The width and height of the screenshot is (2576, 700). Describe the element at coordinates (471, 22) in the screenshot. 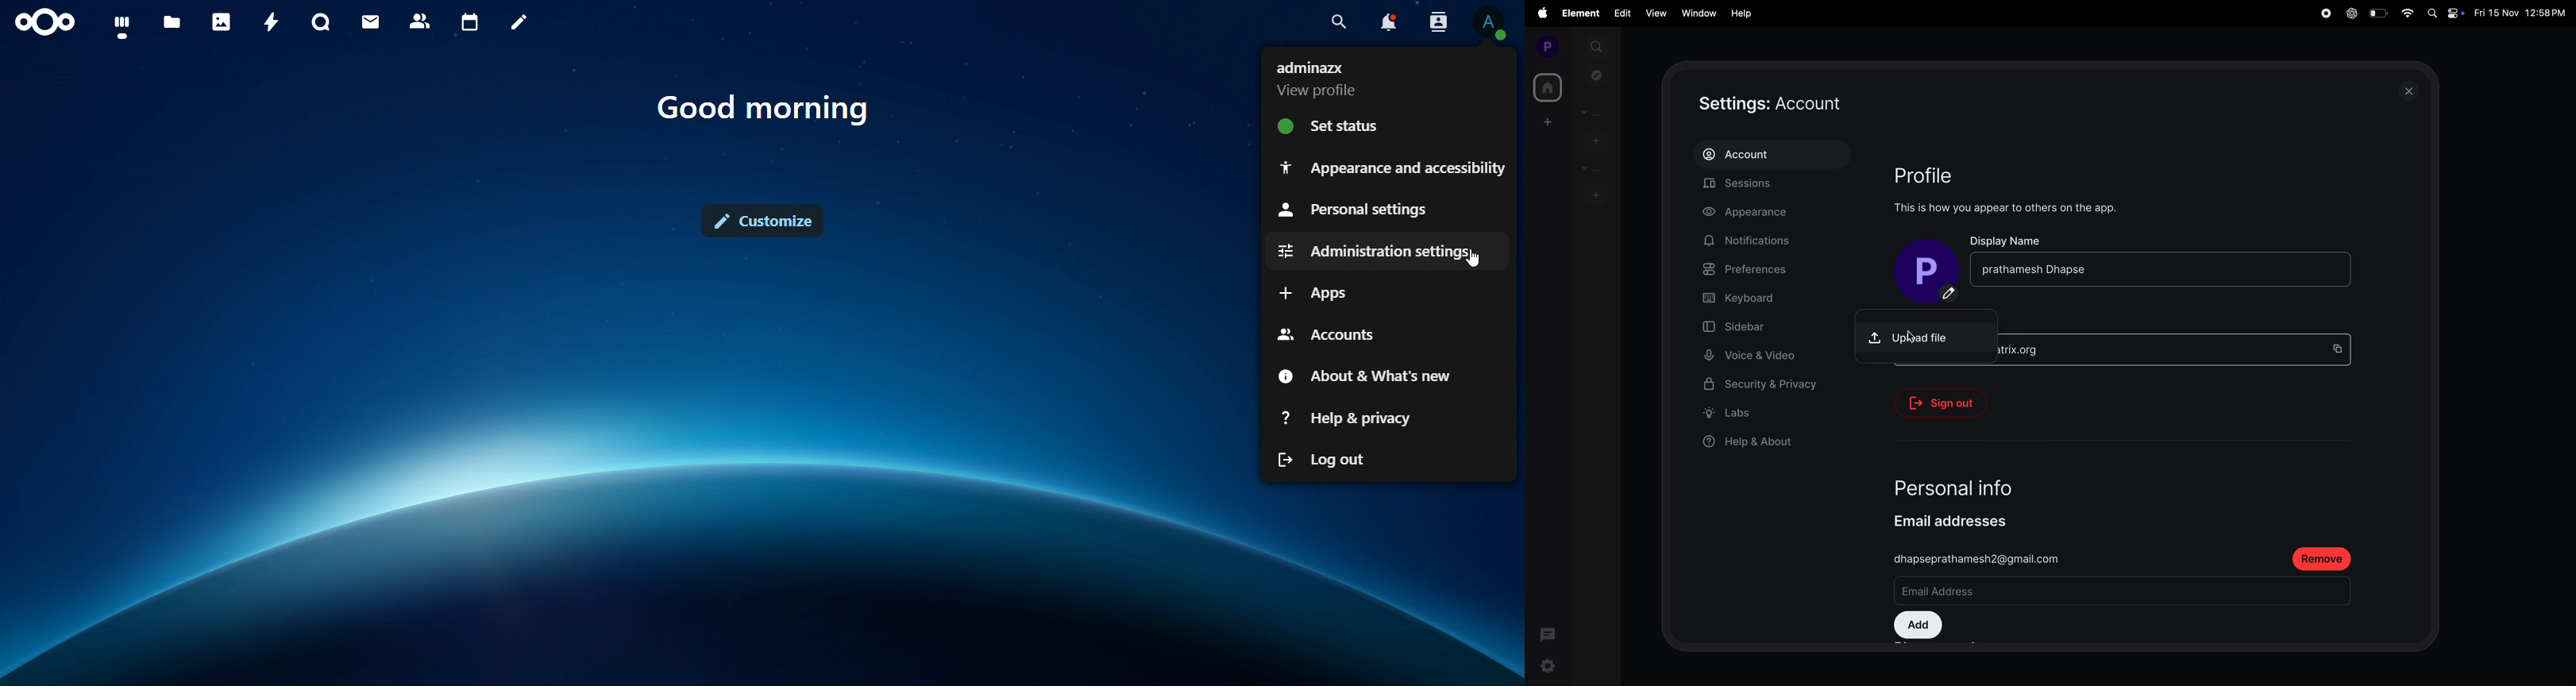

I see `calendar` at that location.